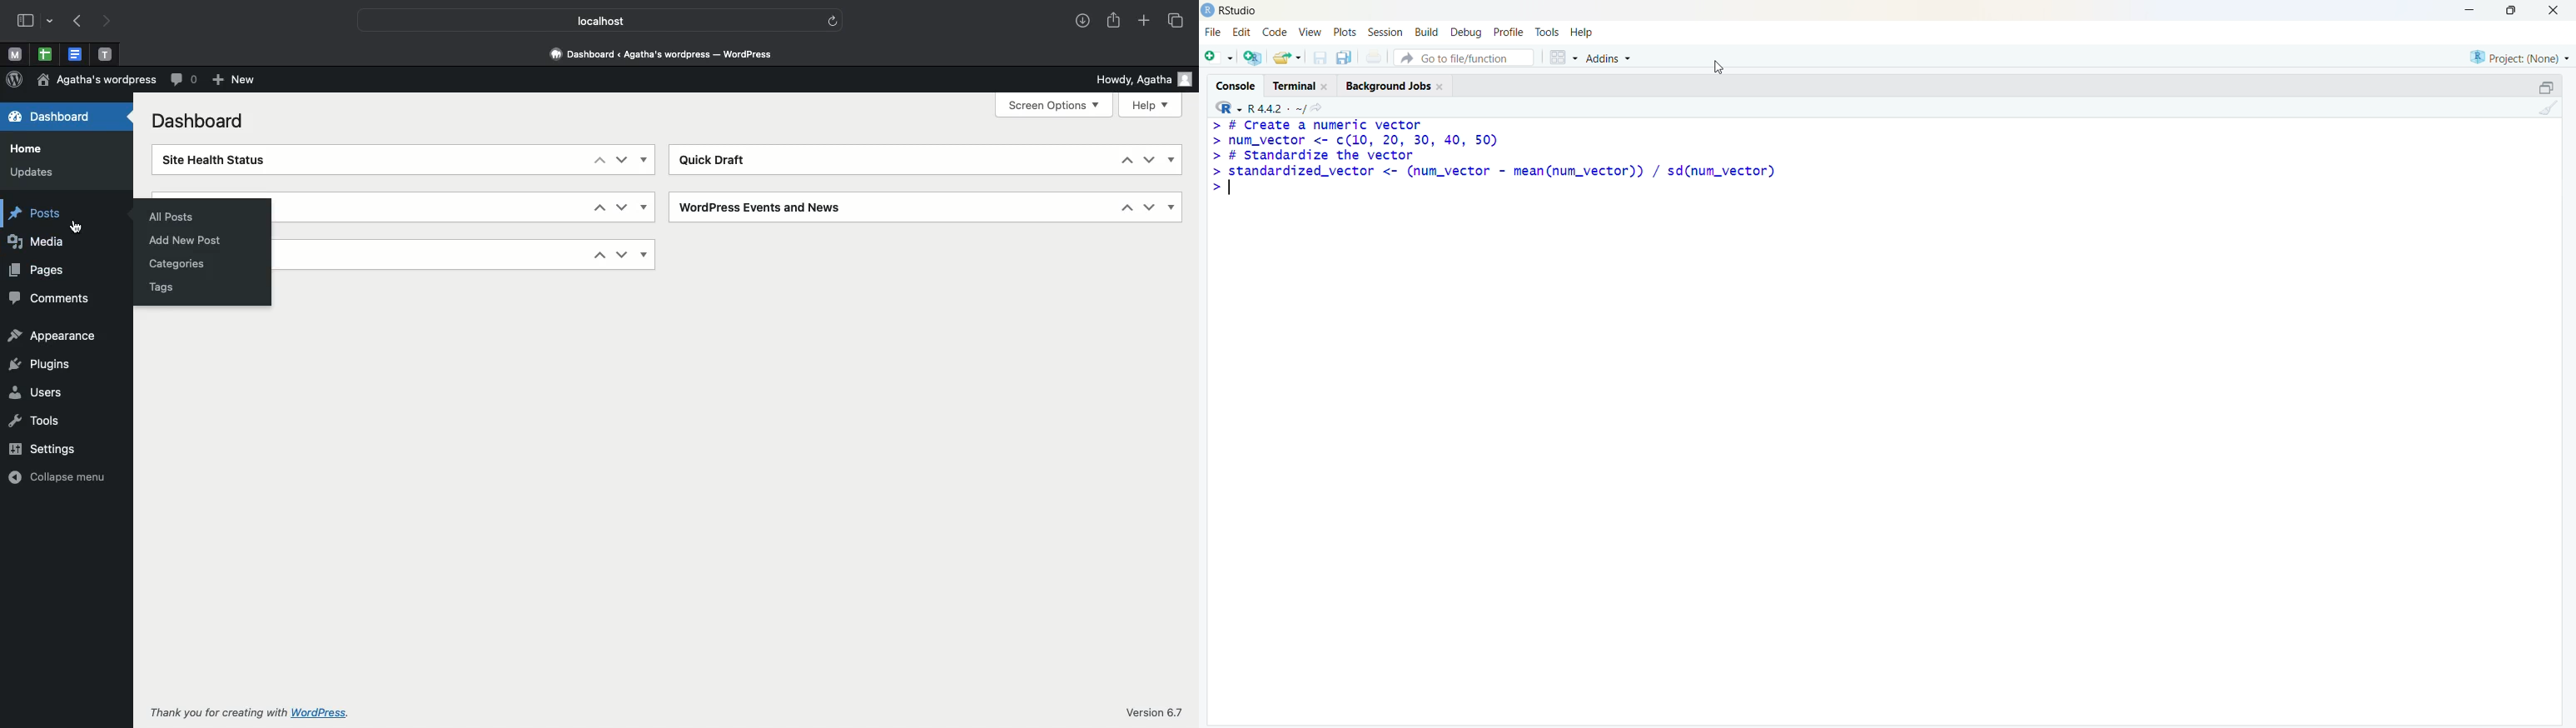 The height and width of the screenshot is (728, 2576). Describe the element at coordinates (1295, 86) in the screenshot. I see `terminal` at that location.